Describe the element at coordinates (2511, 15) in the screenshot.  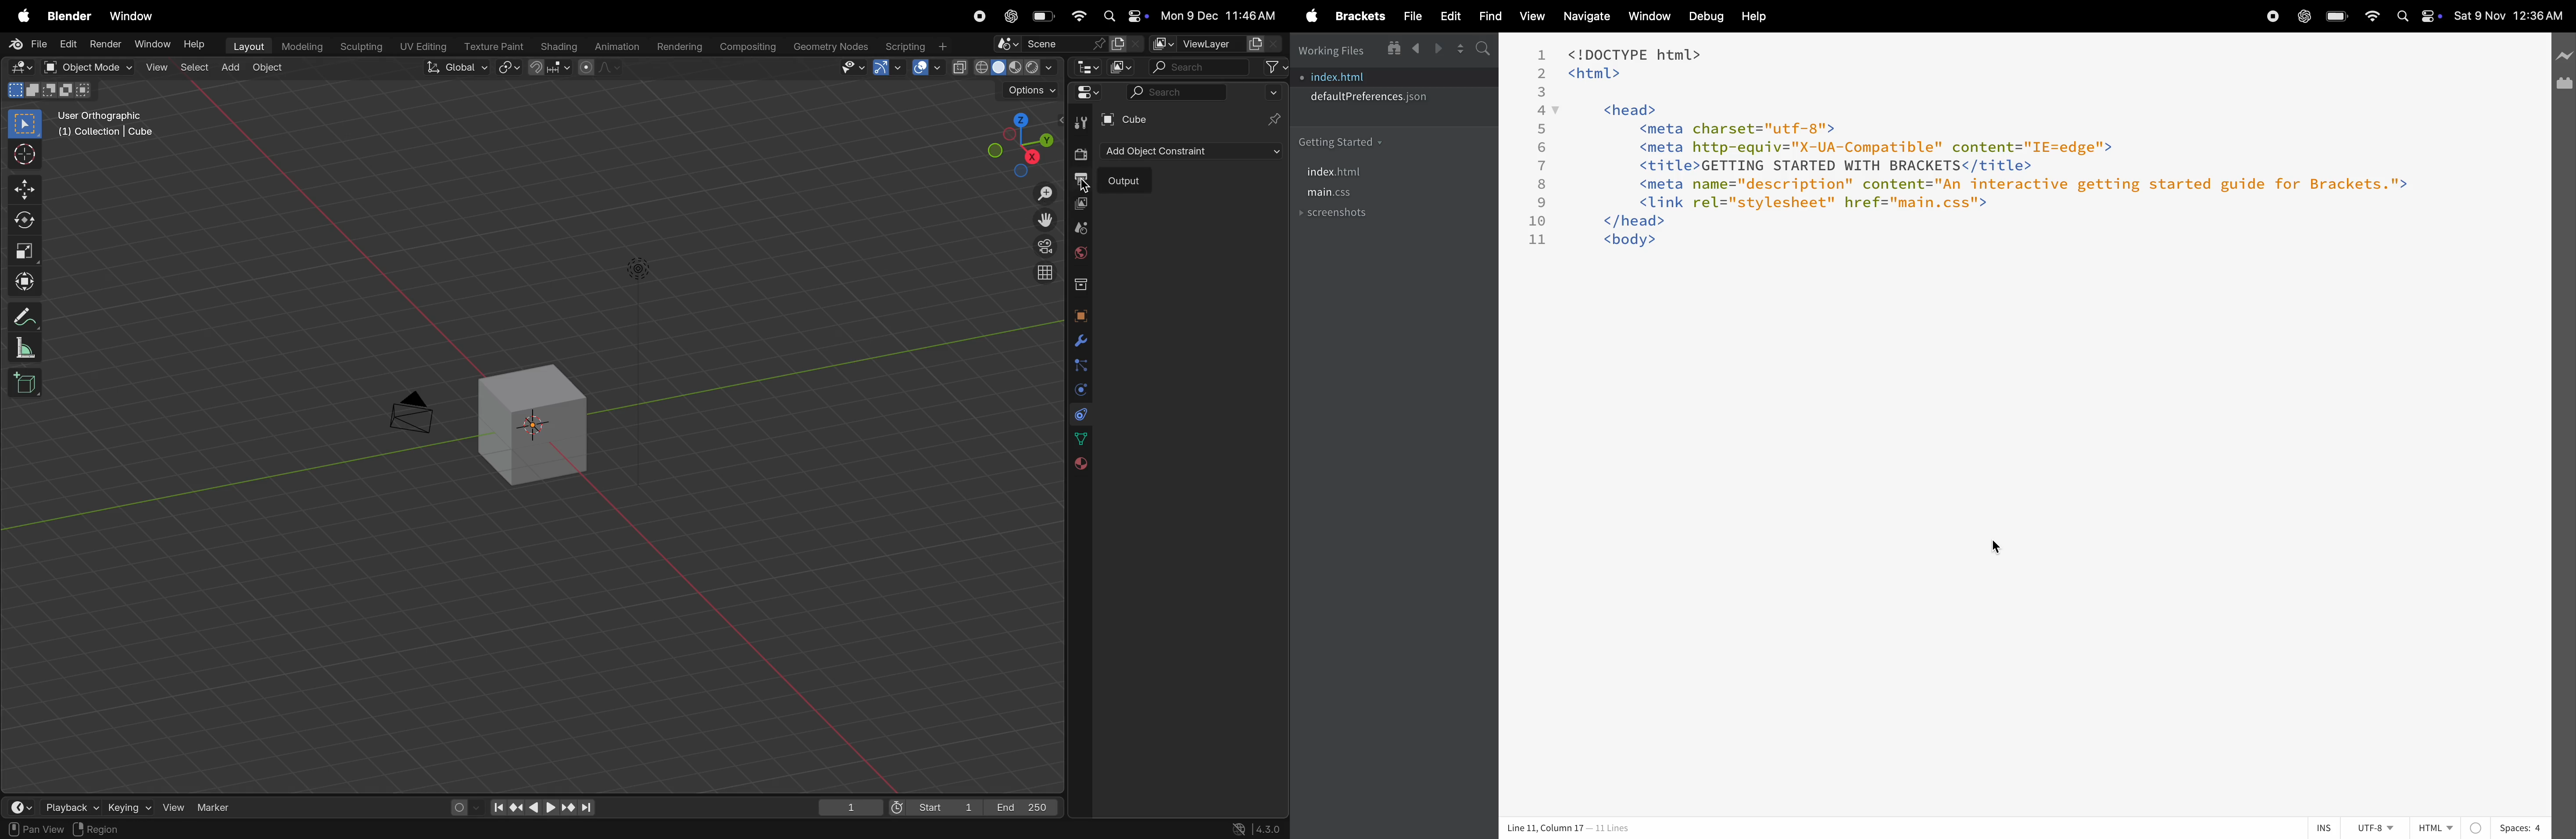
I see `time and date` at that location.